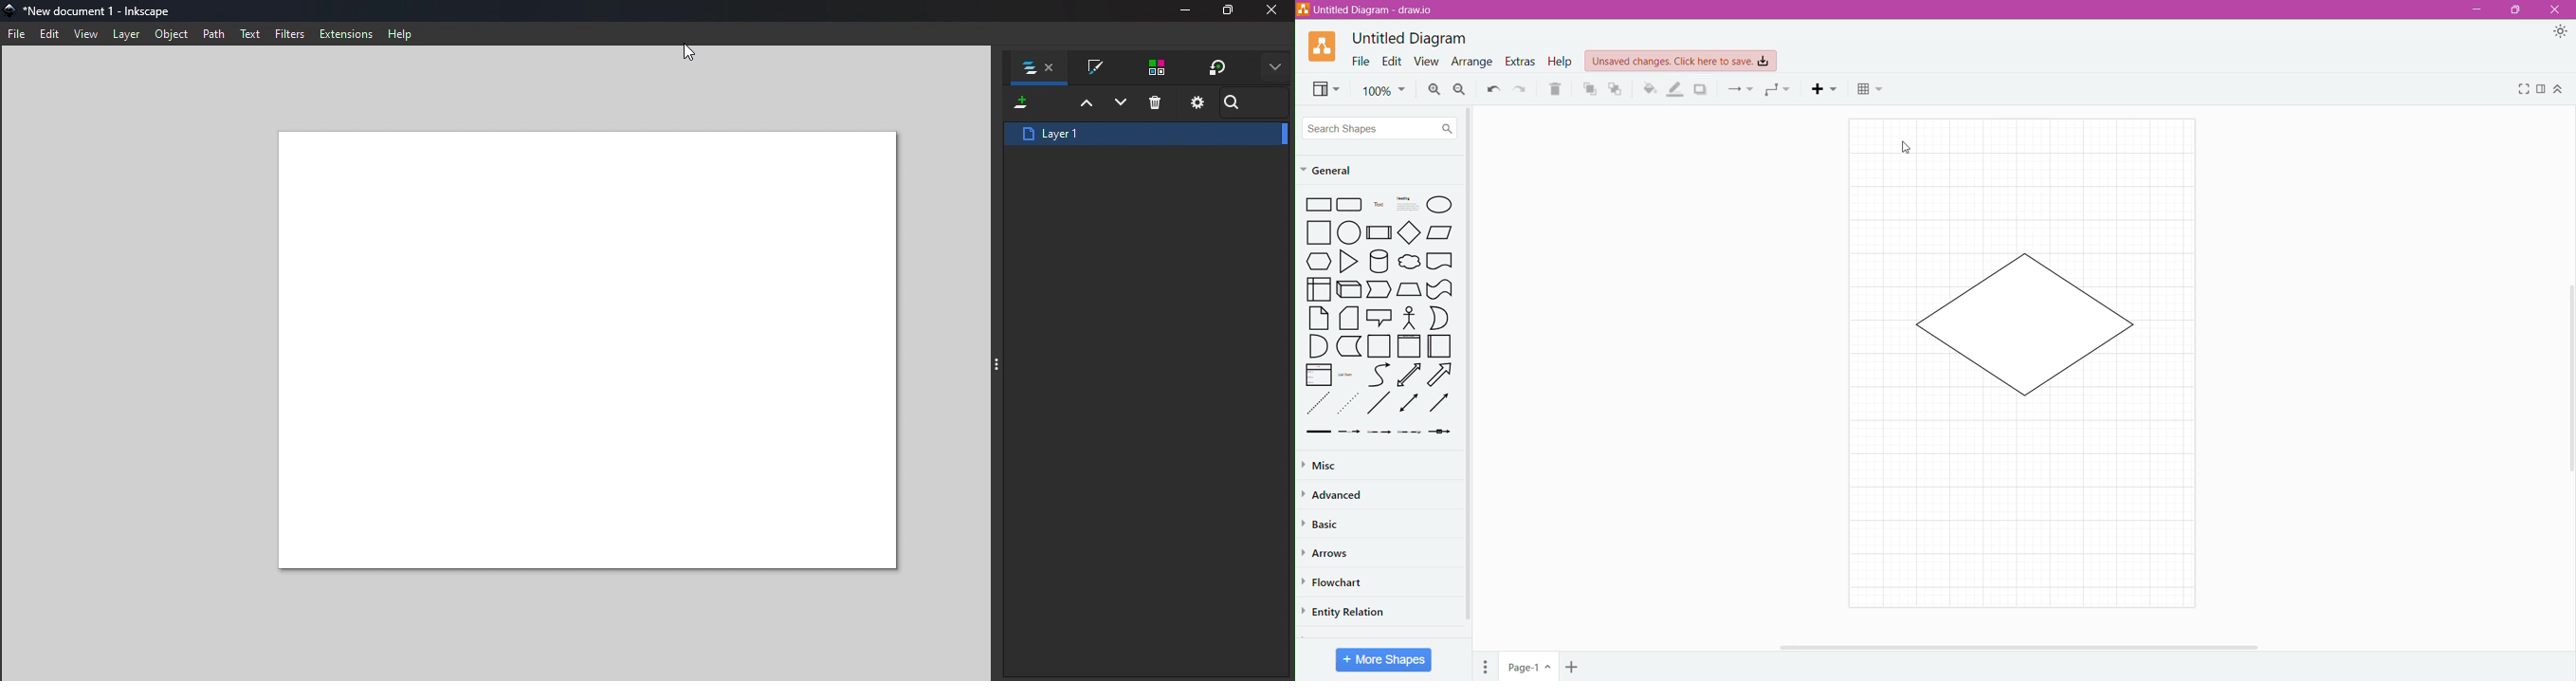 This screenshot has width=2576, height=700. I want to click on Connector with Icon Symbol, so click(1443, 433).